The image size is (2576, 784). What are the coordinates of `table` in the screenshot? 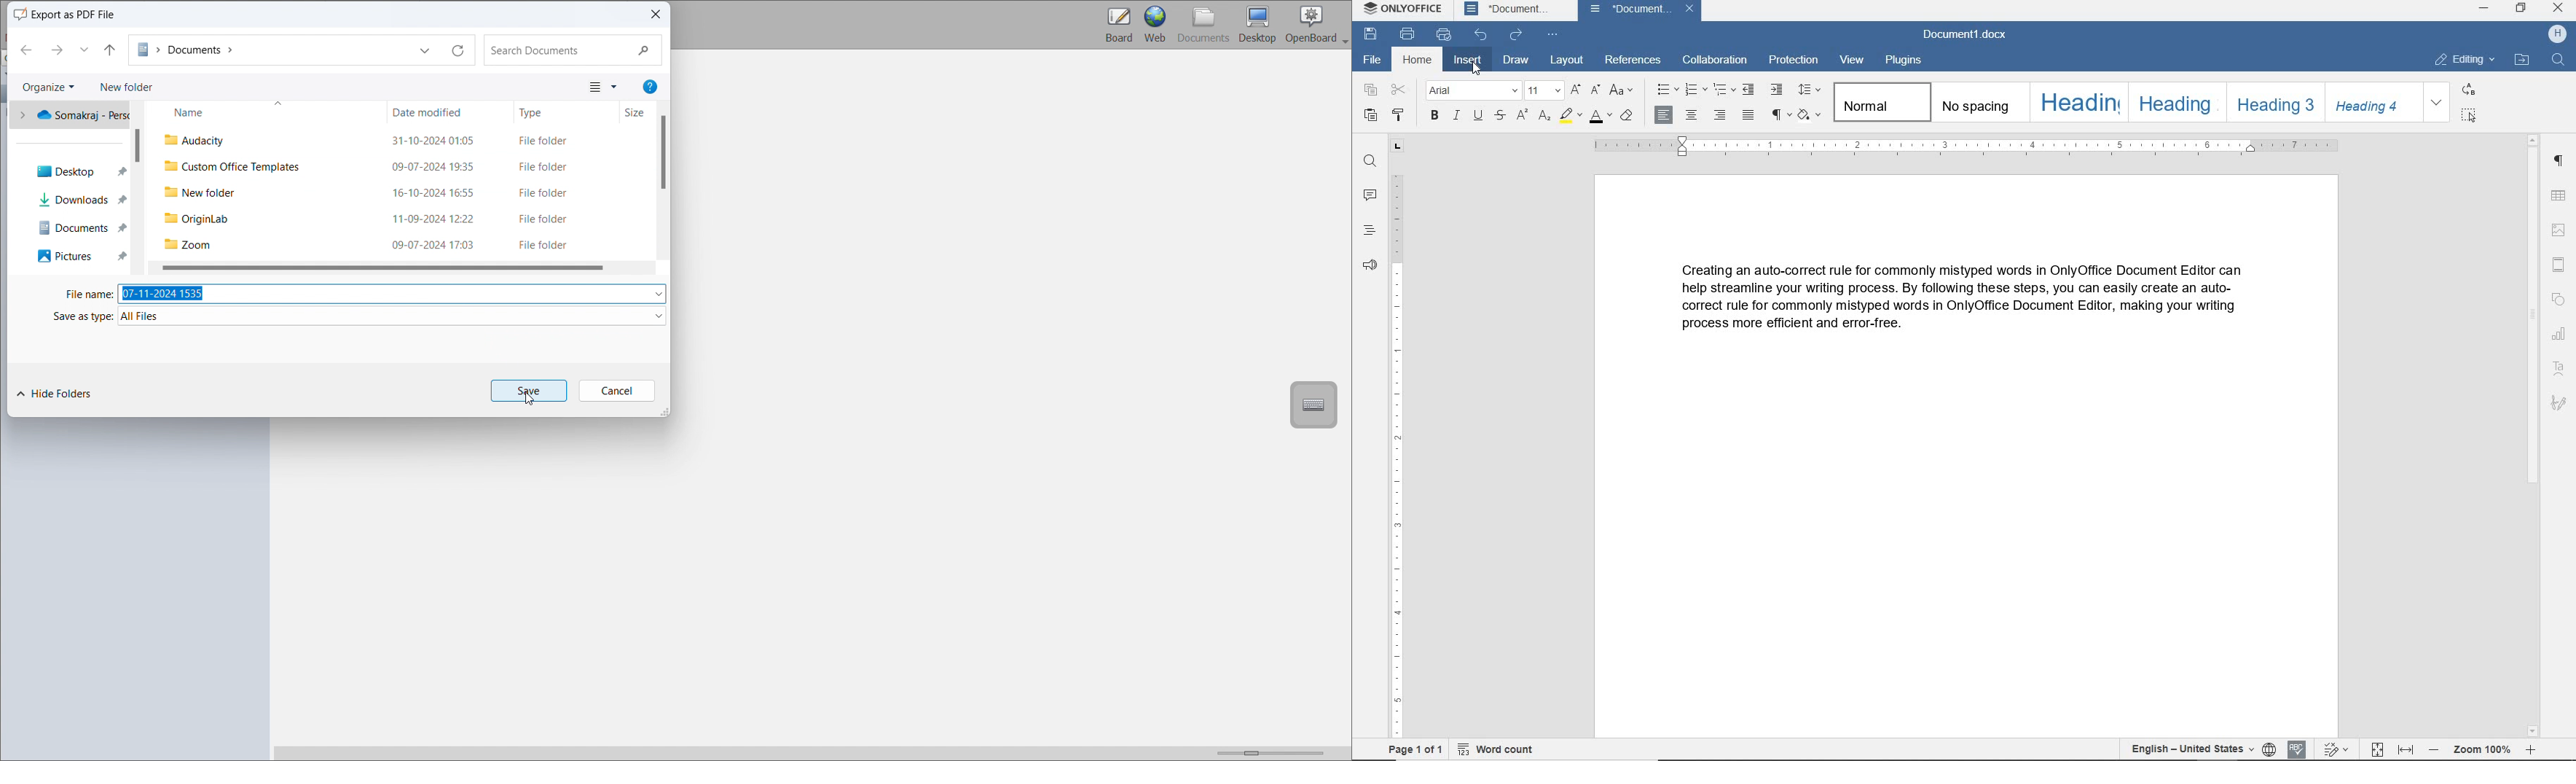 It's located at (2560, 195).